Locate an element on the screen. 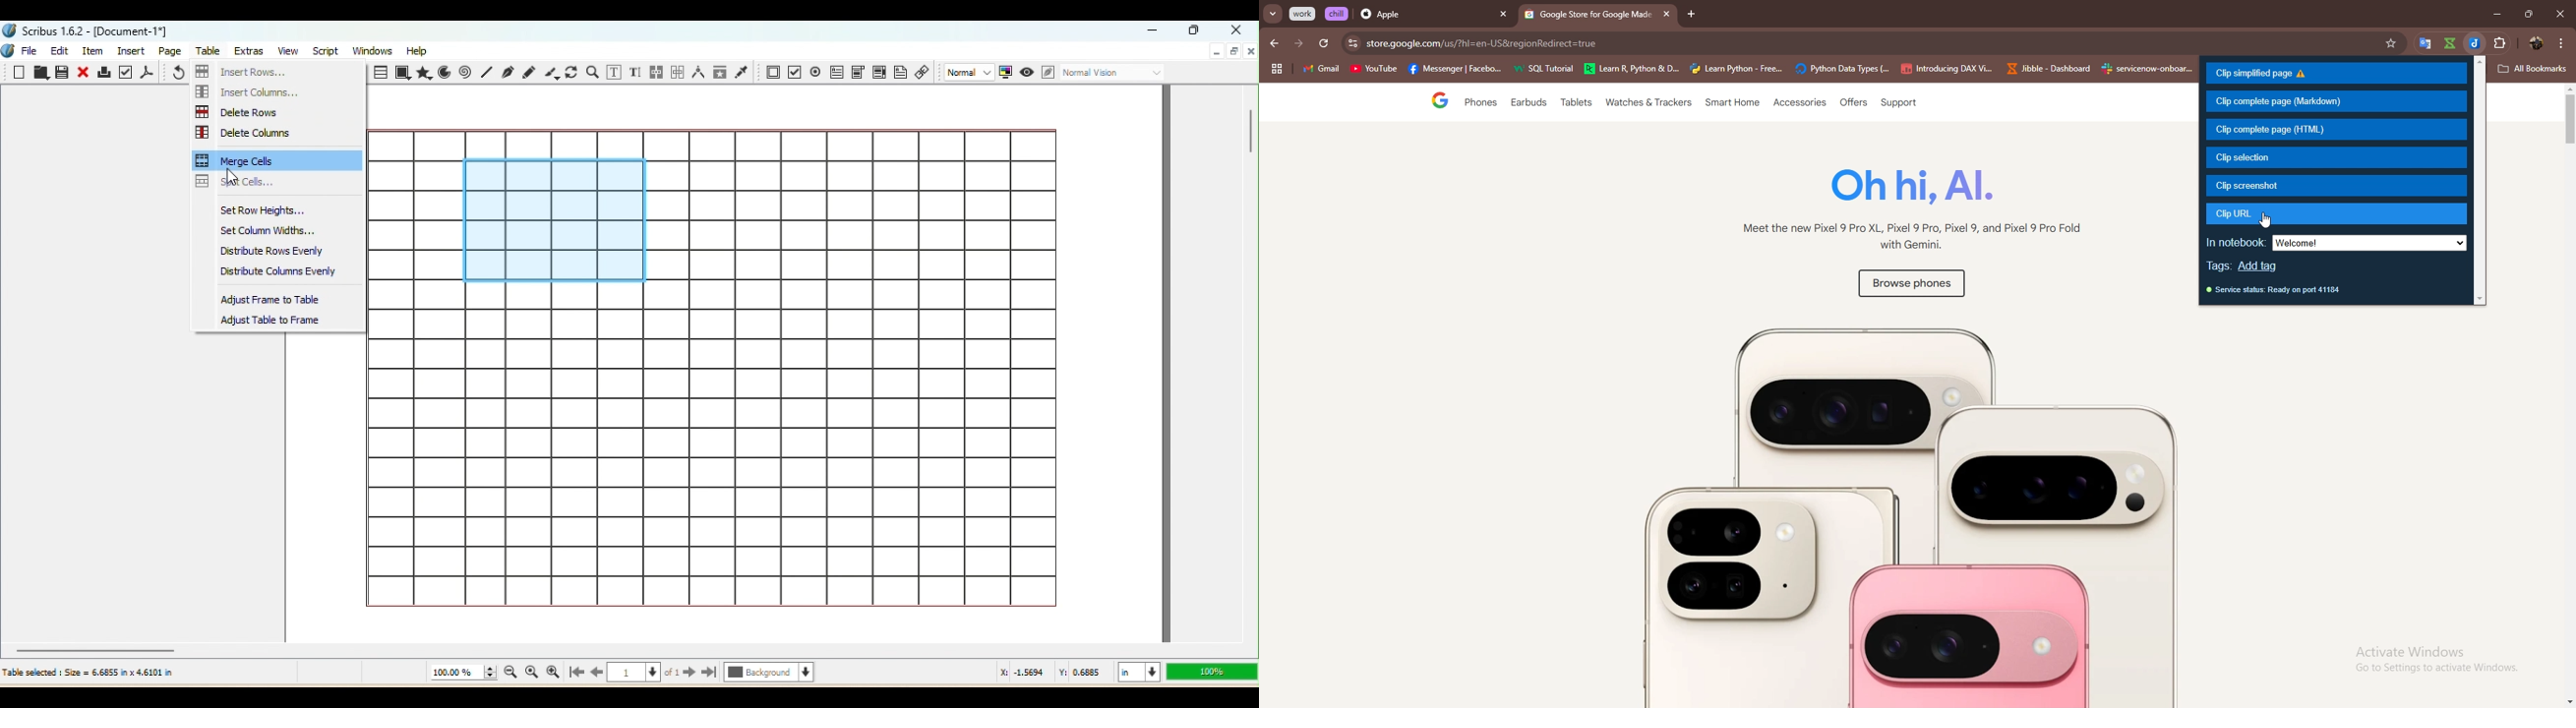  Unlink text frames is located at coordinates (676, 71).